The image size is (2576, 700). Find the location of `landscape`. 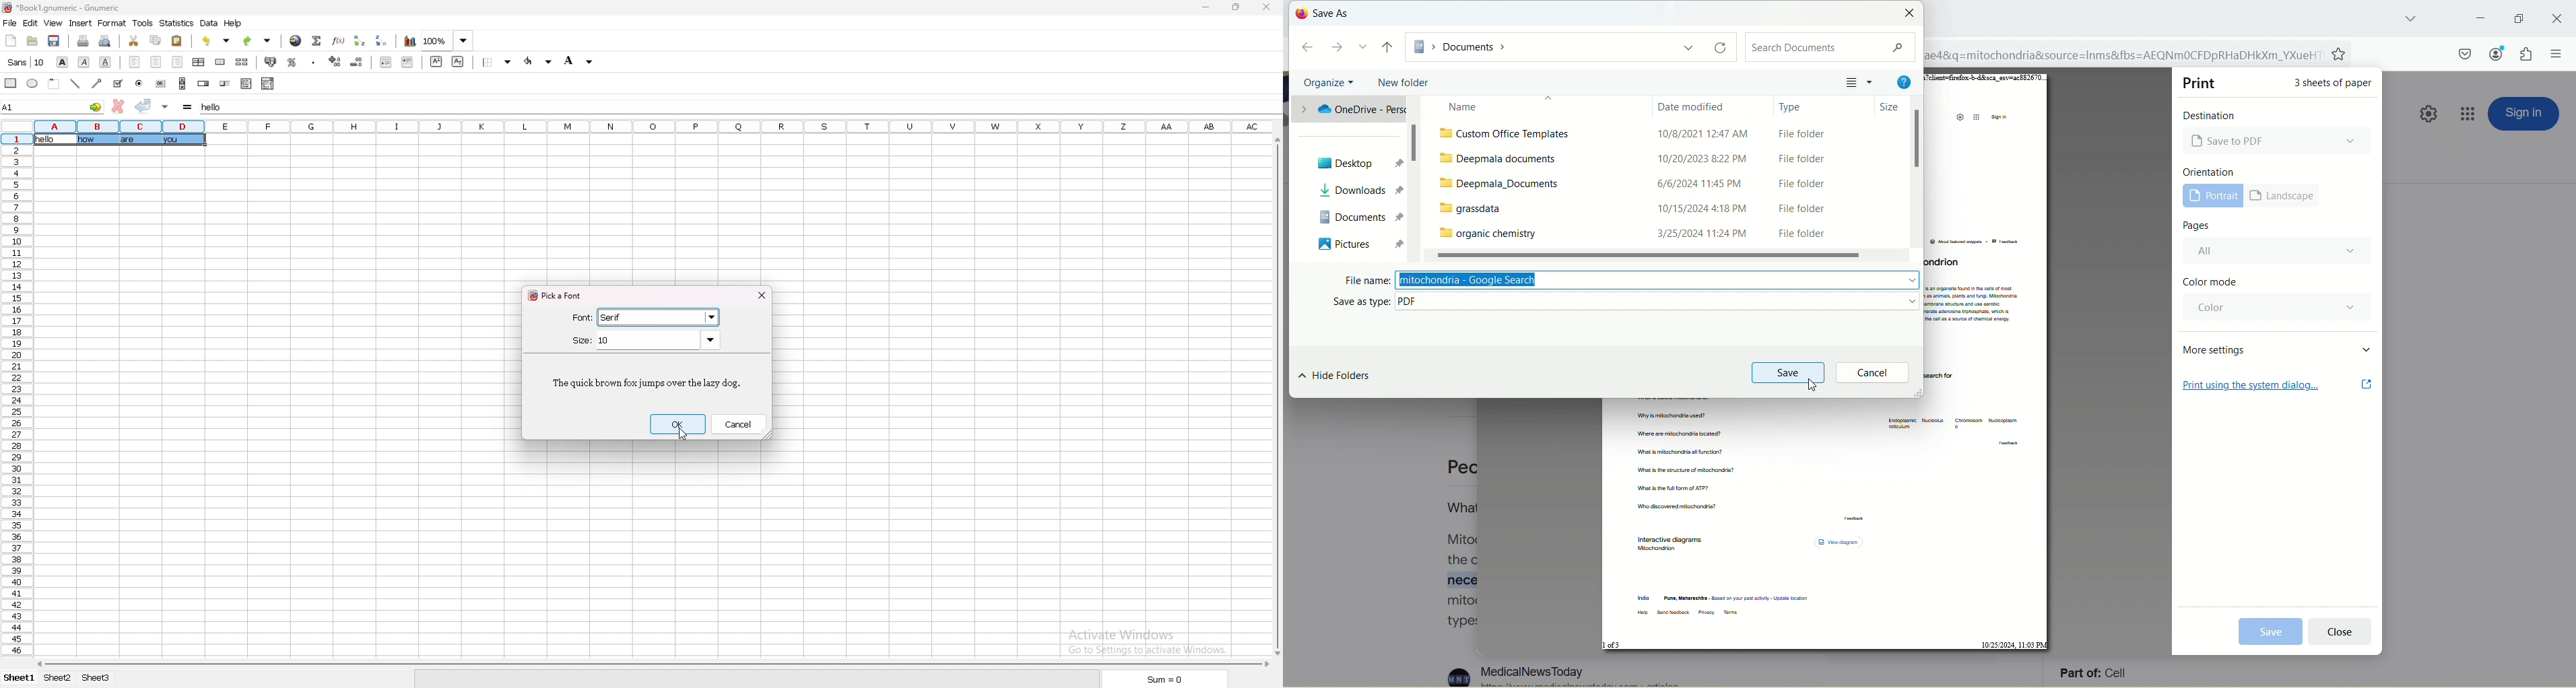

landscape is located at coordinates (2284, 196).